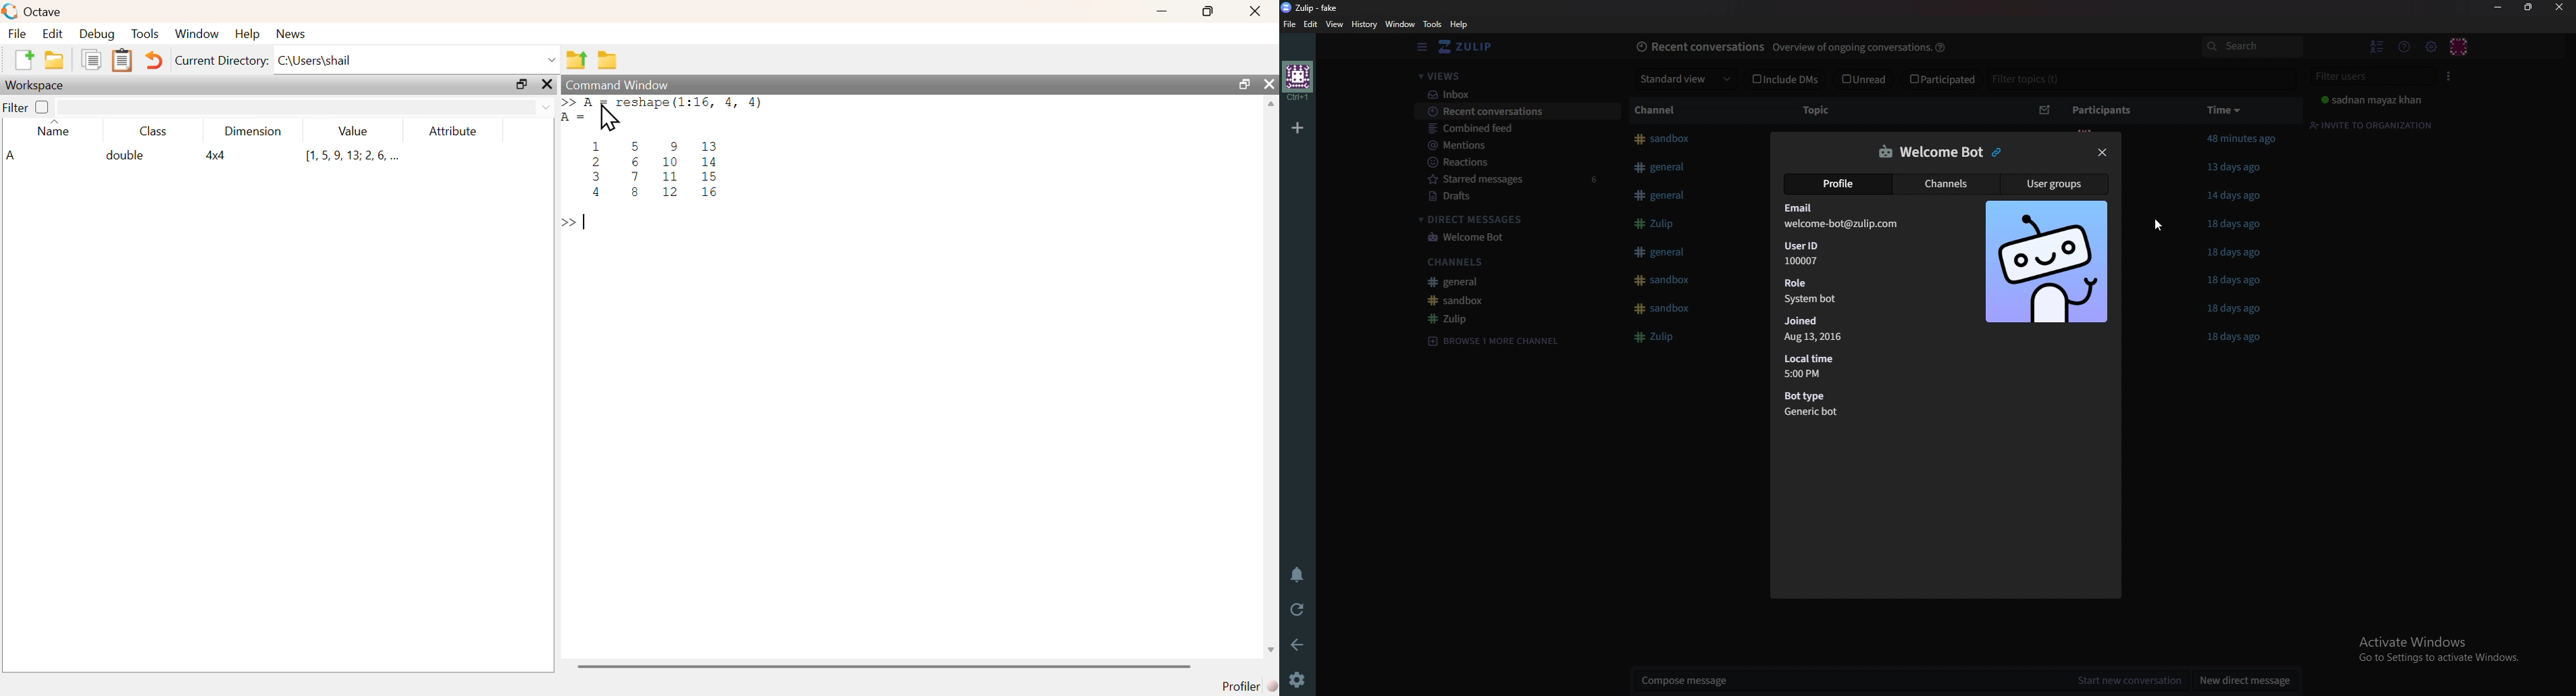  What do you see at coordinates (1297, 128) in the screenshot?
I see `Add organization` at bounding box center [1297, 128].